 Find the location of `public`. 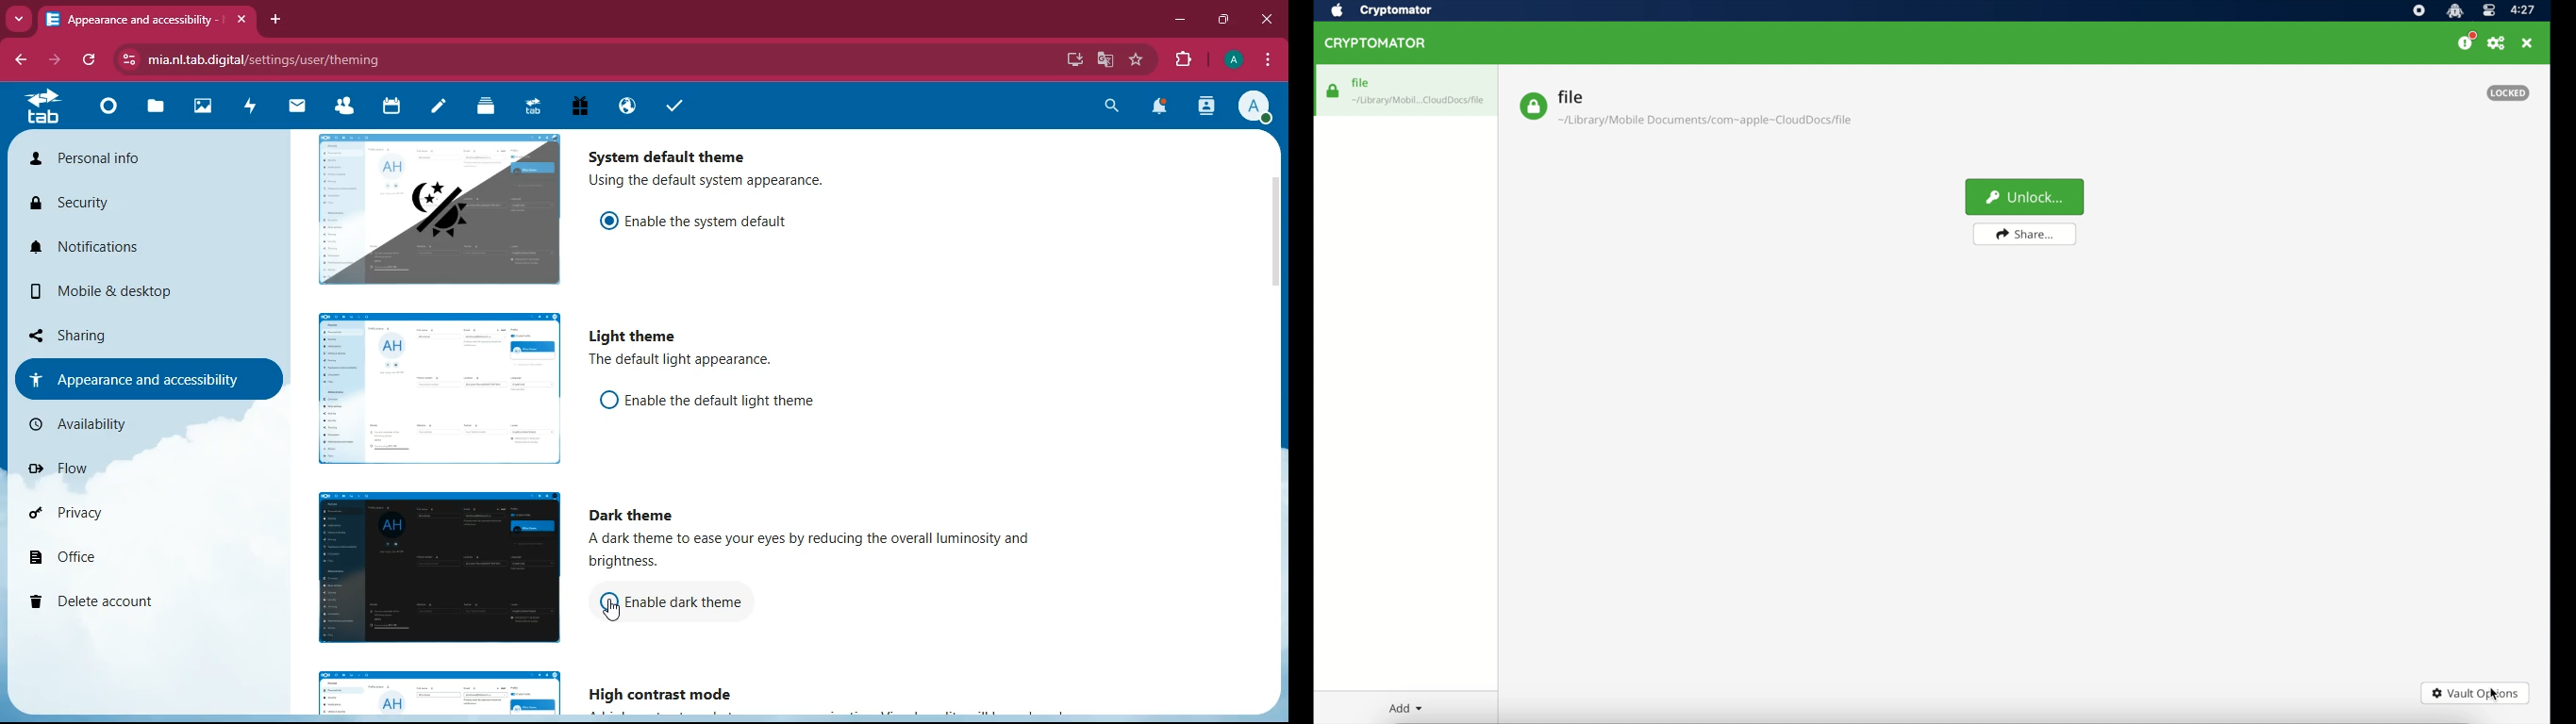

public is located at coordinates (624, 106).